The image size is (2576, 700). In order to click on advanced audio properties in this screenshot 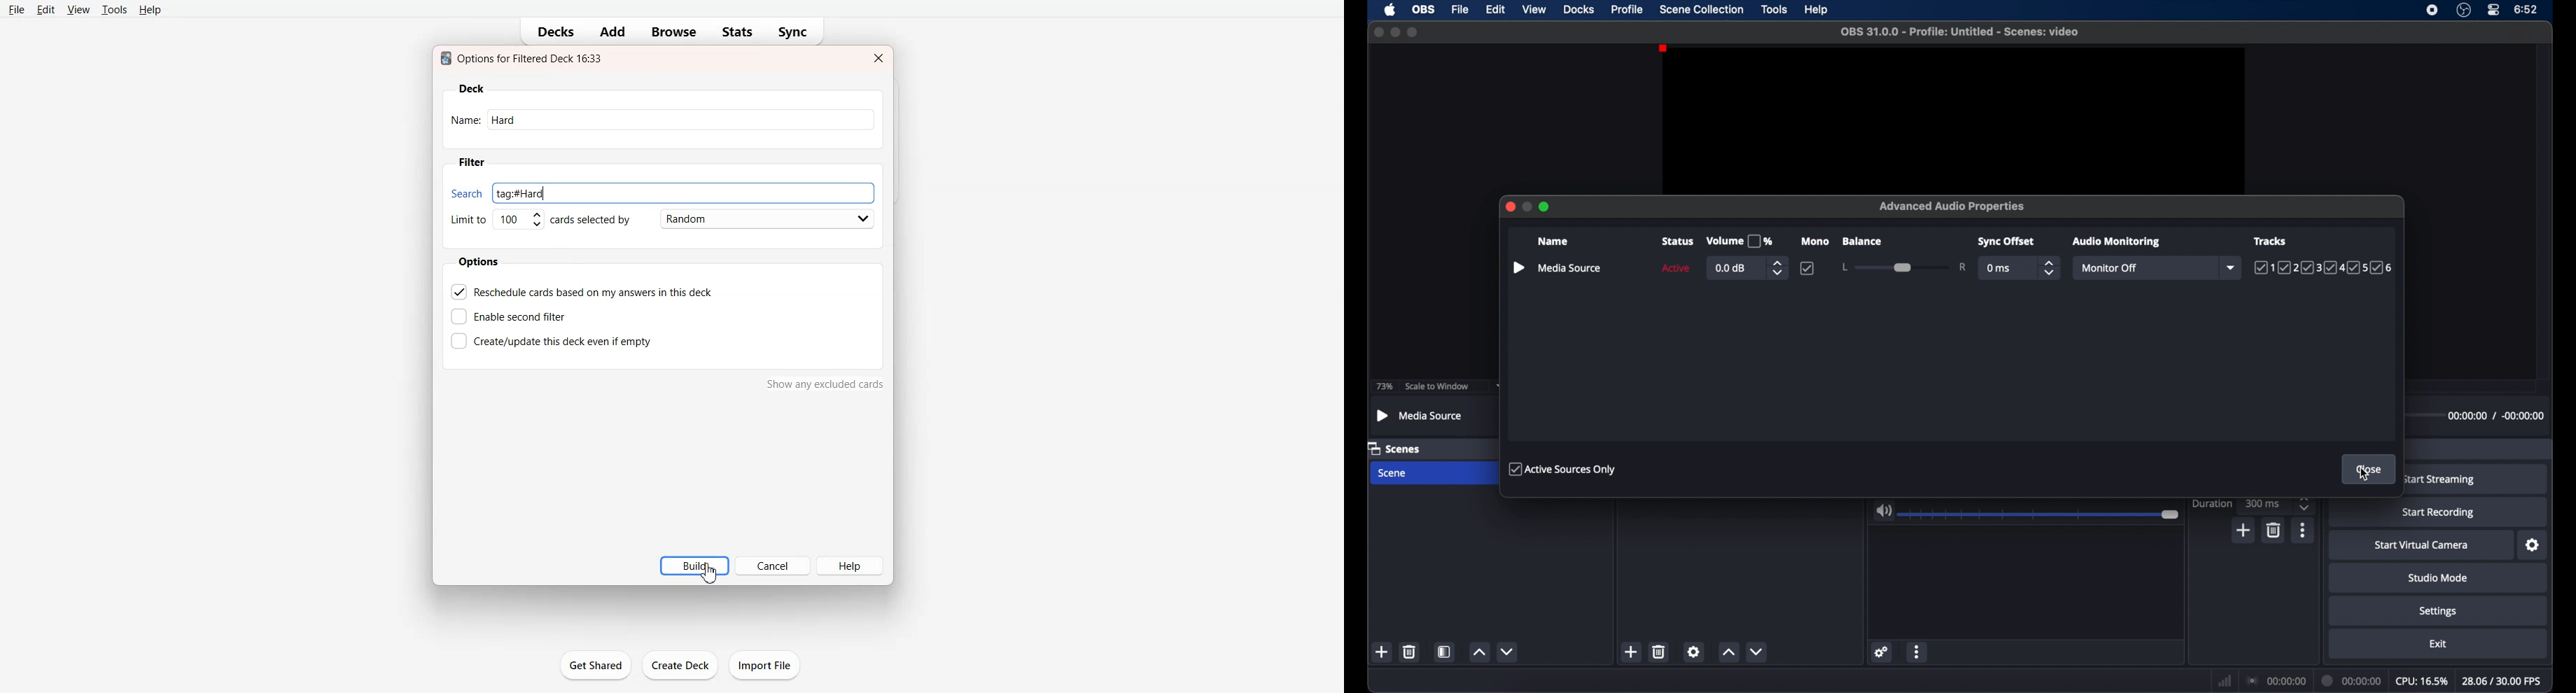, I will do `click(1954, 206)`.